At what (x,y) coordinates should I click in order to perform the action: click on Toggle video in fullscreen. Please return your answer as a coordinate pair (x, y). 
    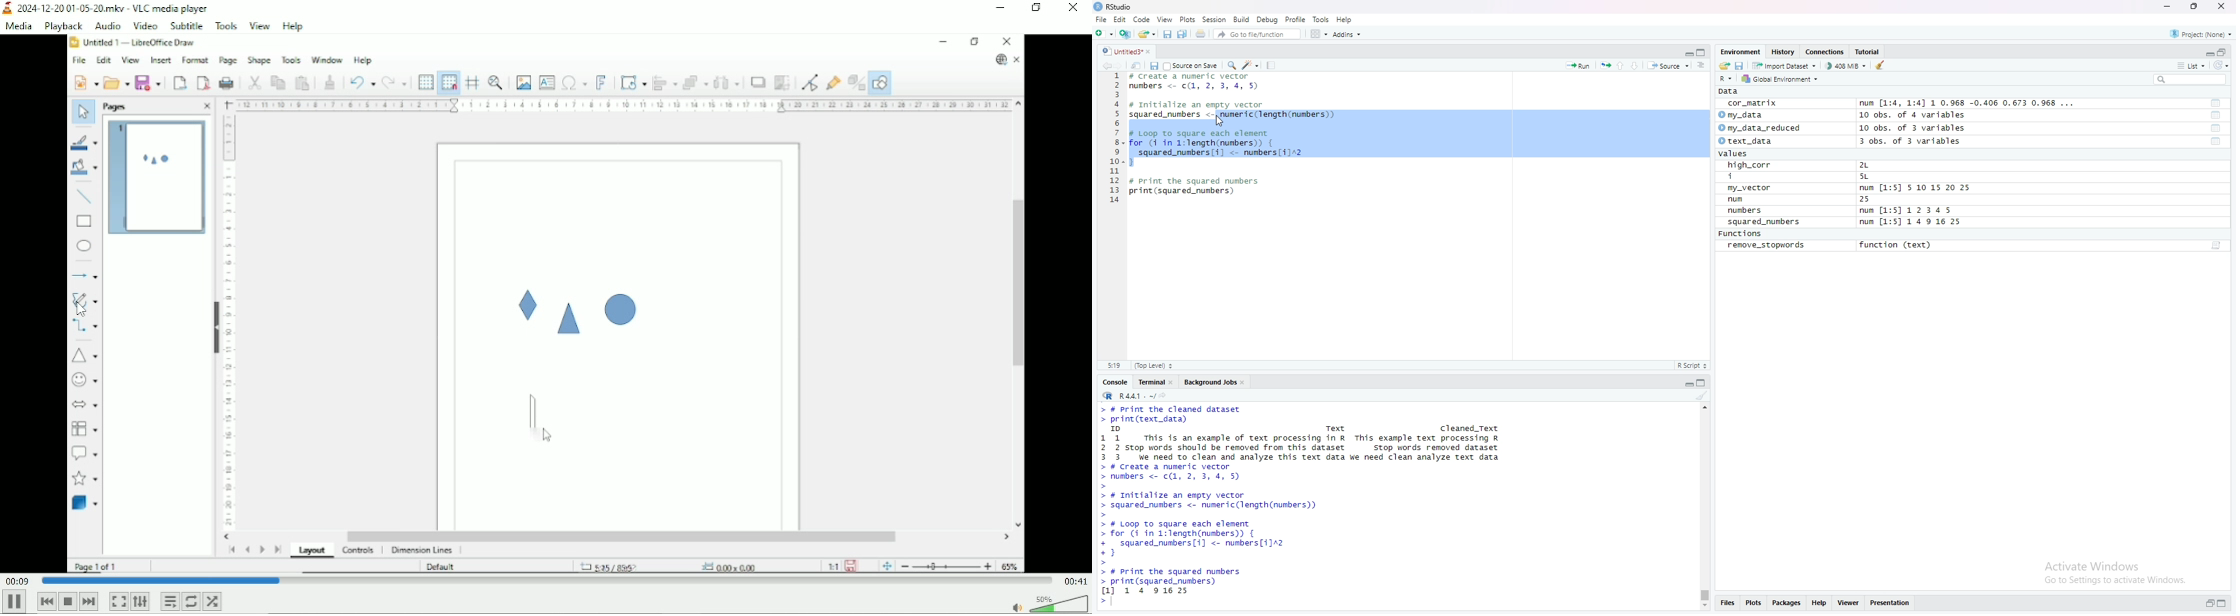
    Looking at the image, I should click on (119, 601).